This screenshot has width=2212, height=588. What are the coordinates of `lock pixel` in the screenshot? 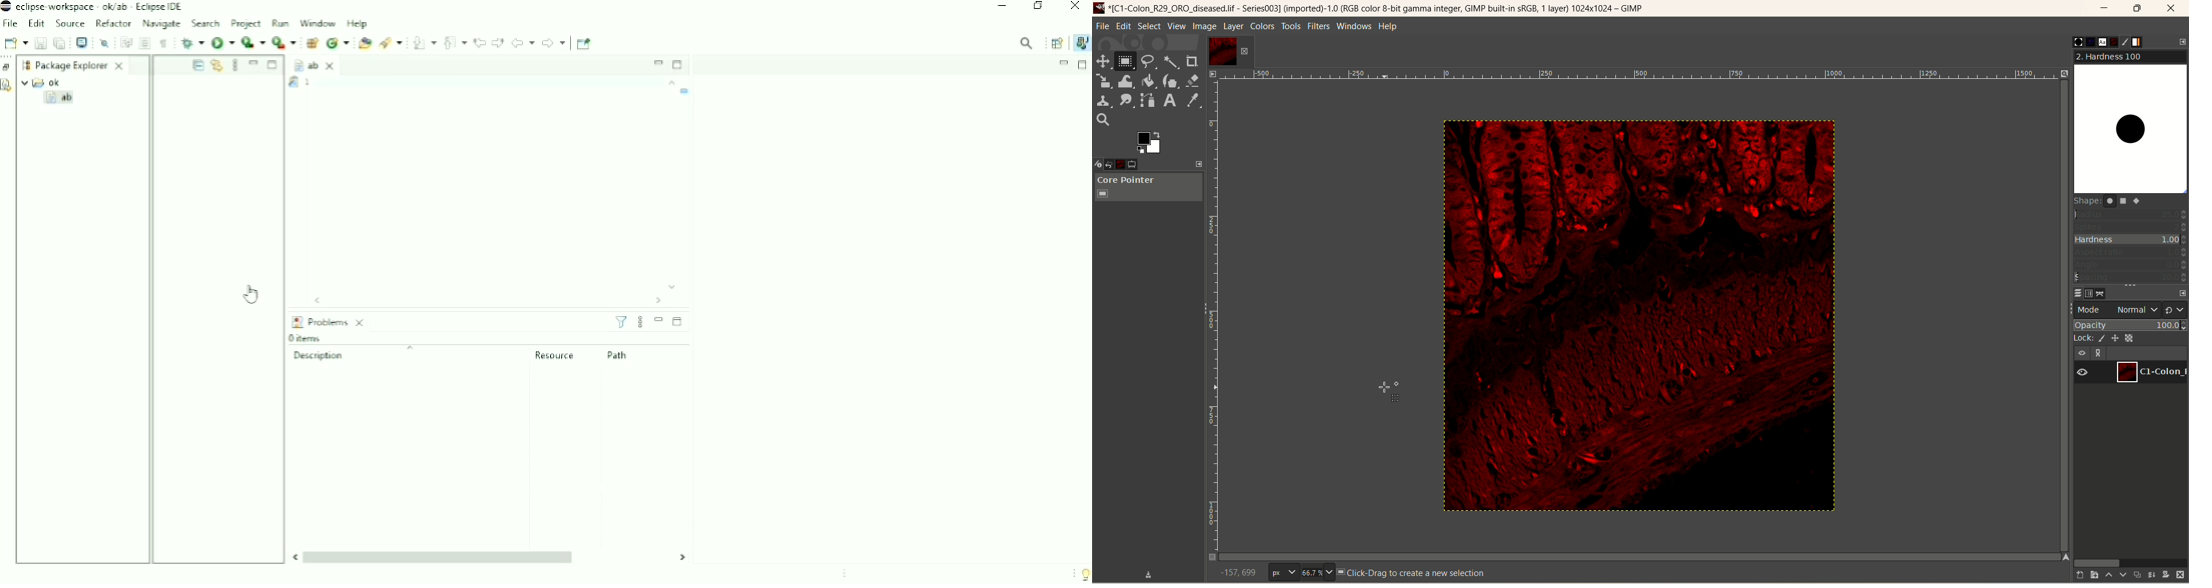 It's located at (2104, 337).